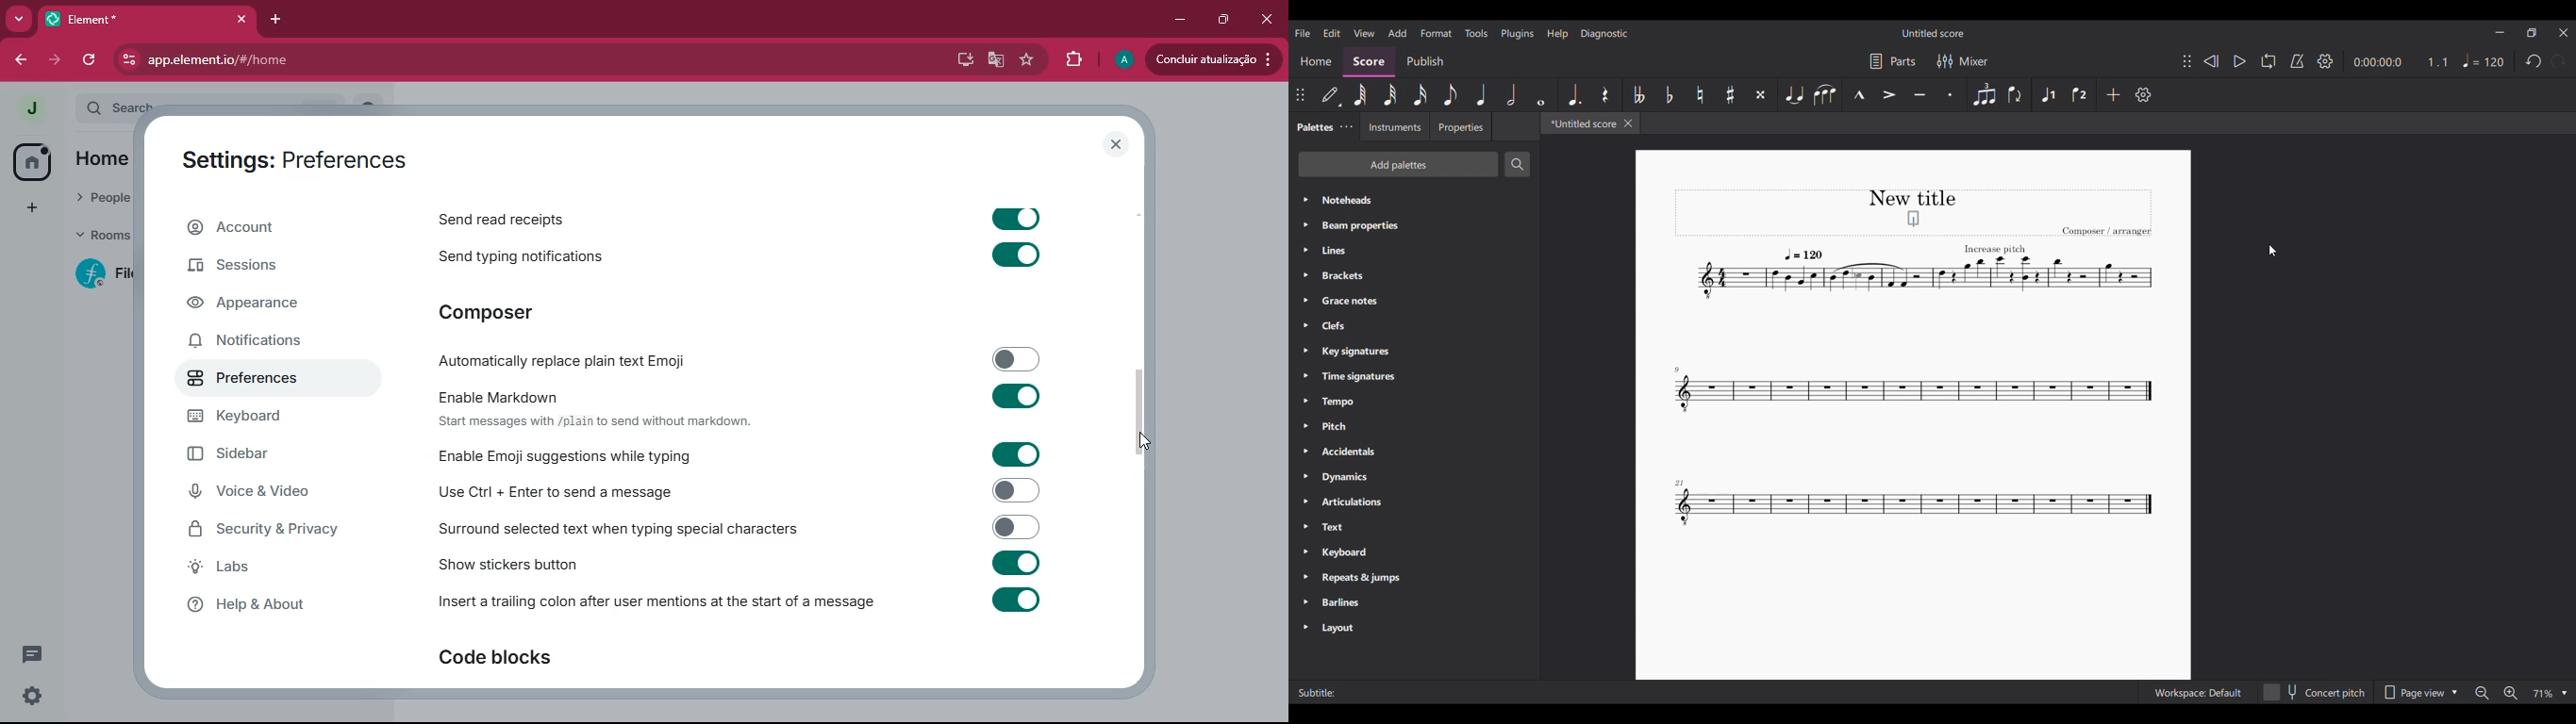 The image size is (2576, 728). What do you see at coordinates (2437, 62) in the screenshot?
I see `Current ratio` at bounding box center [2437, 62].